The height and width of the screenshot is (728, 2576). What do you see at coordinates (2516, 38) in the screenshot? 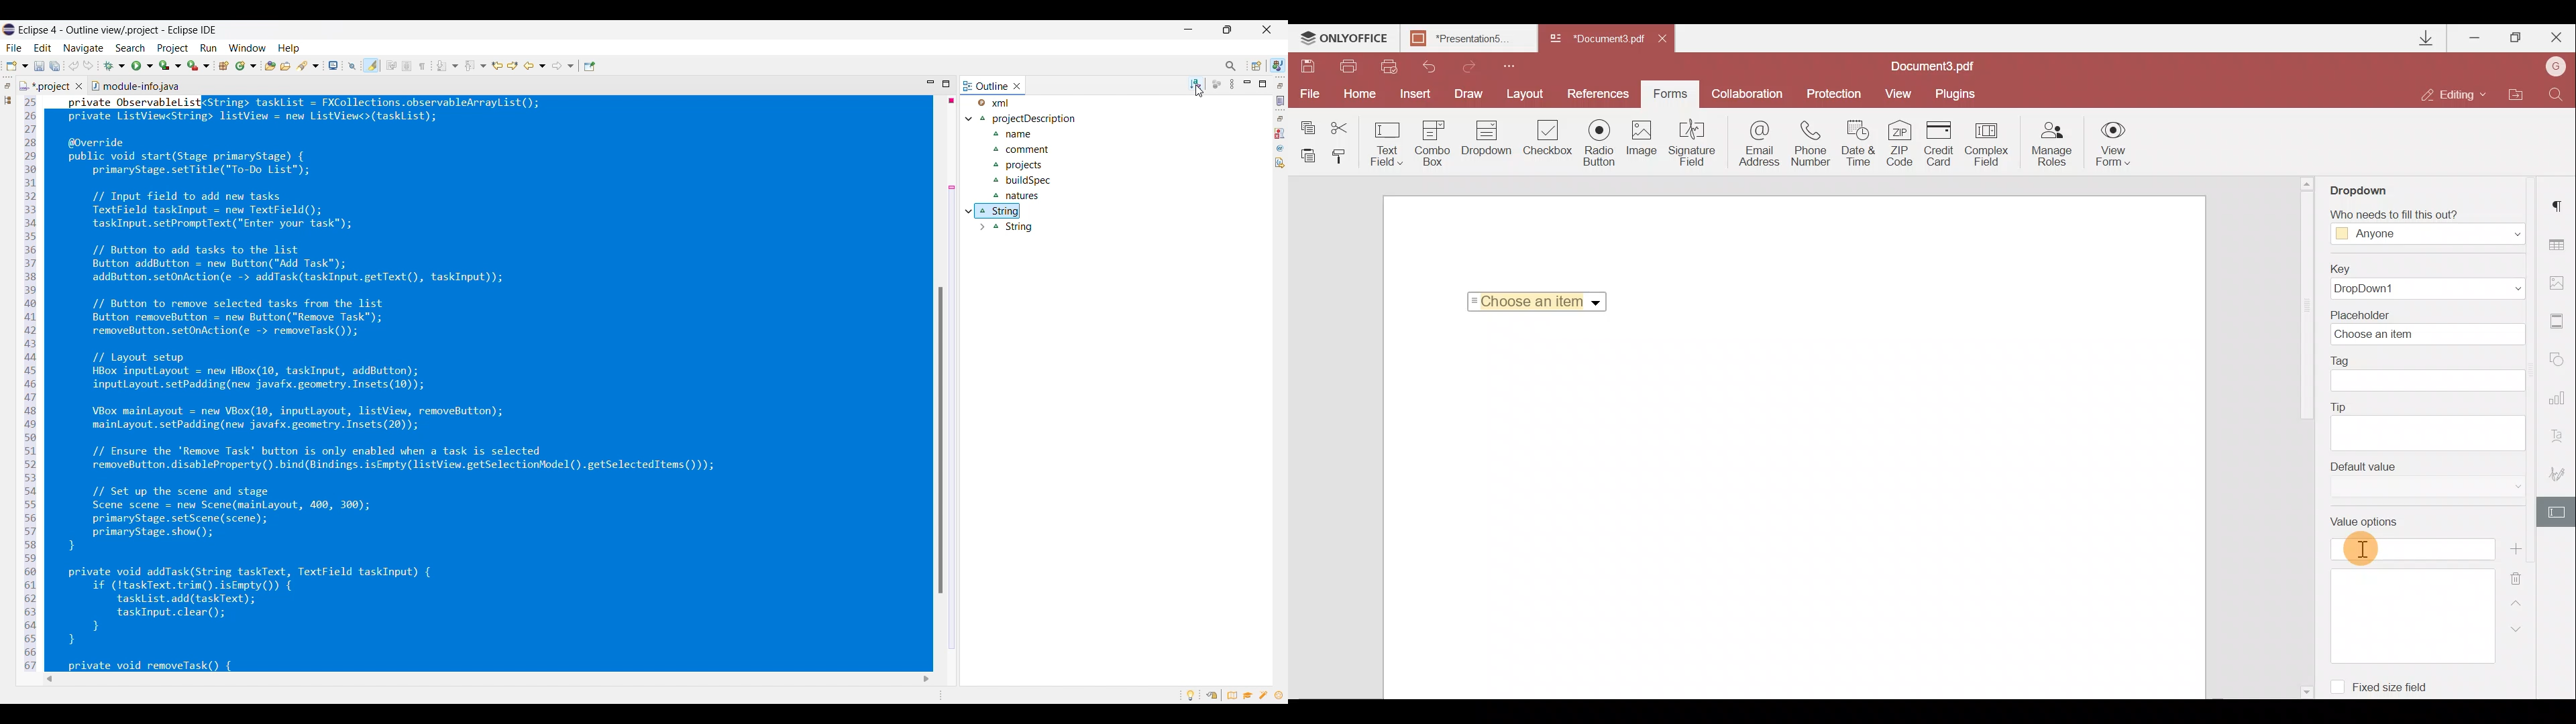
I see `Maximize` at bounding box center [2516, 38].